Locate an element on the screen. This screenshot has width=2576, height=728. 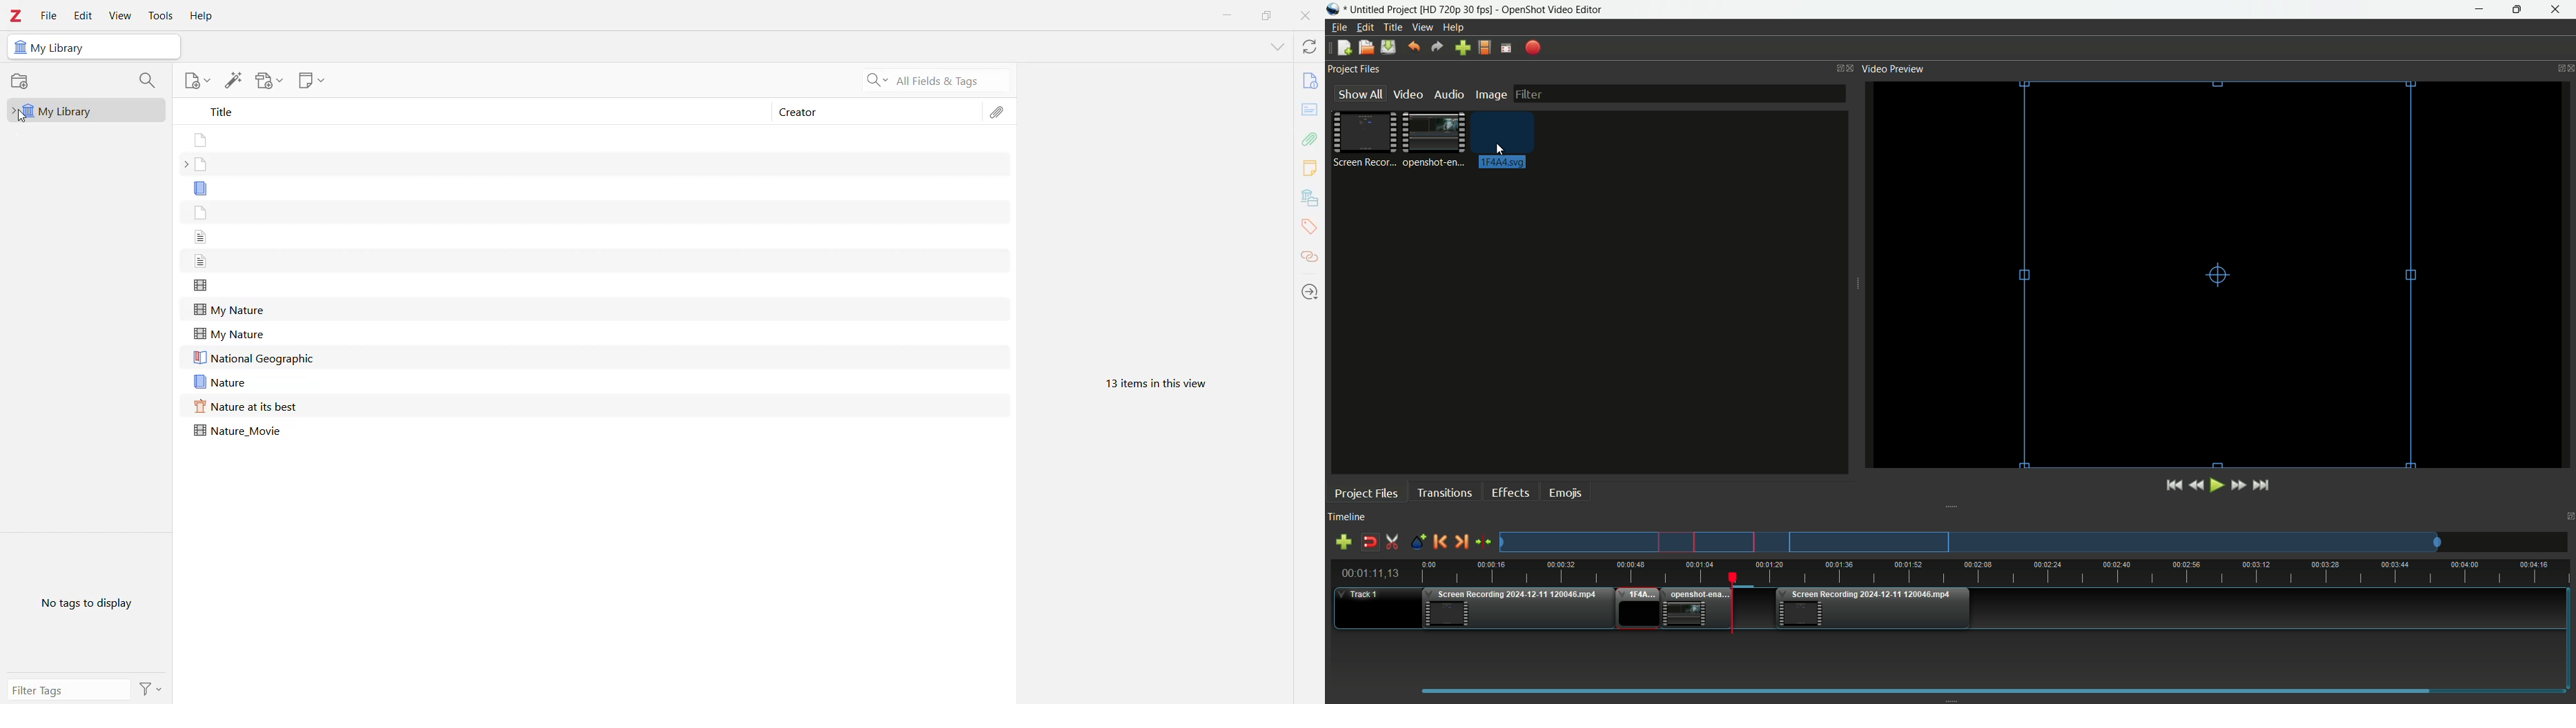
Close is located at coordinates (1305, 17).